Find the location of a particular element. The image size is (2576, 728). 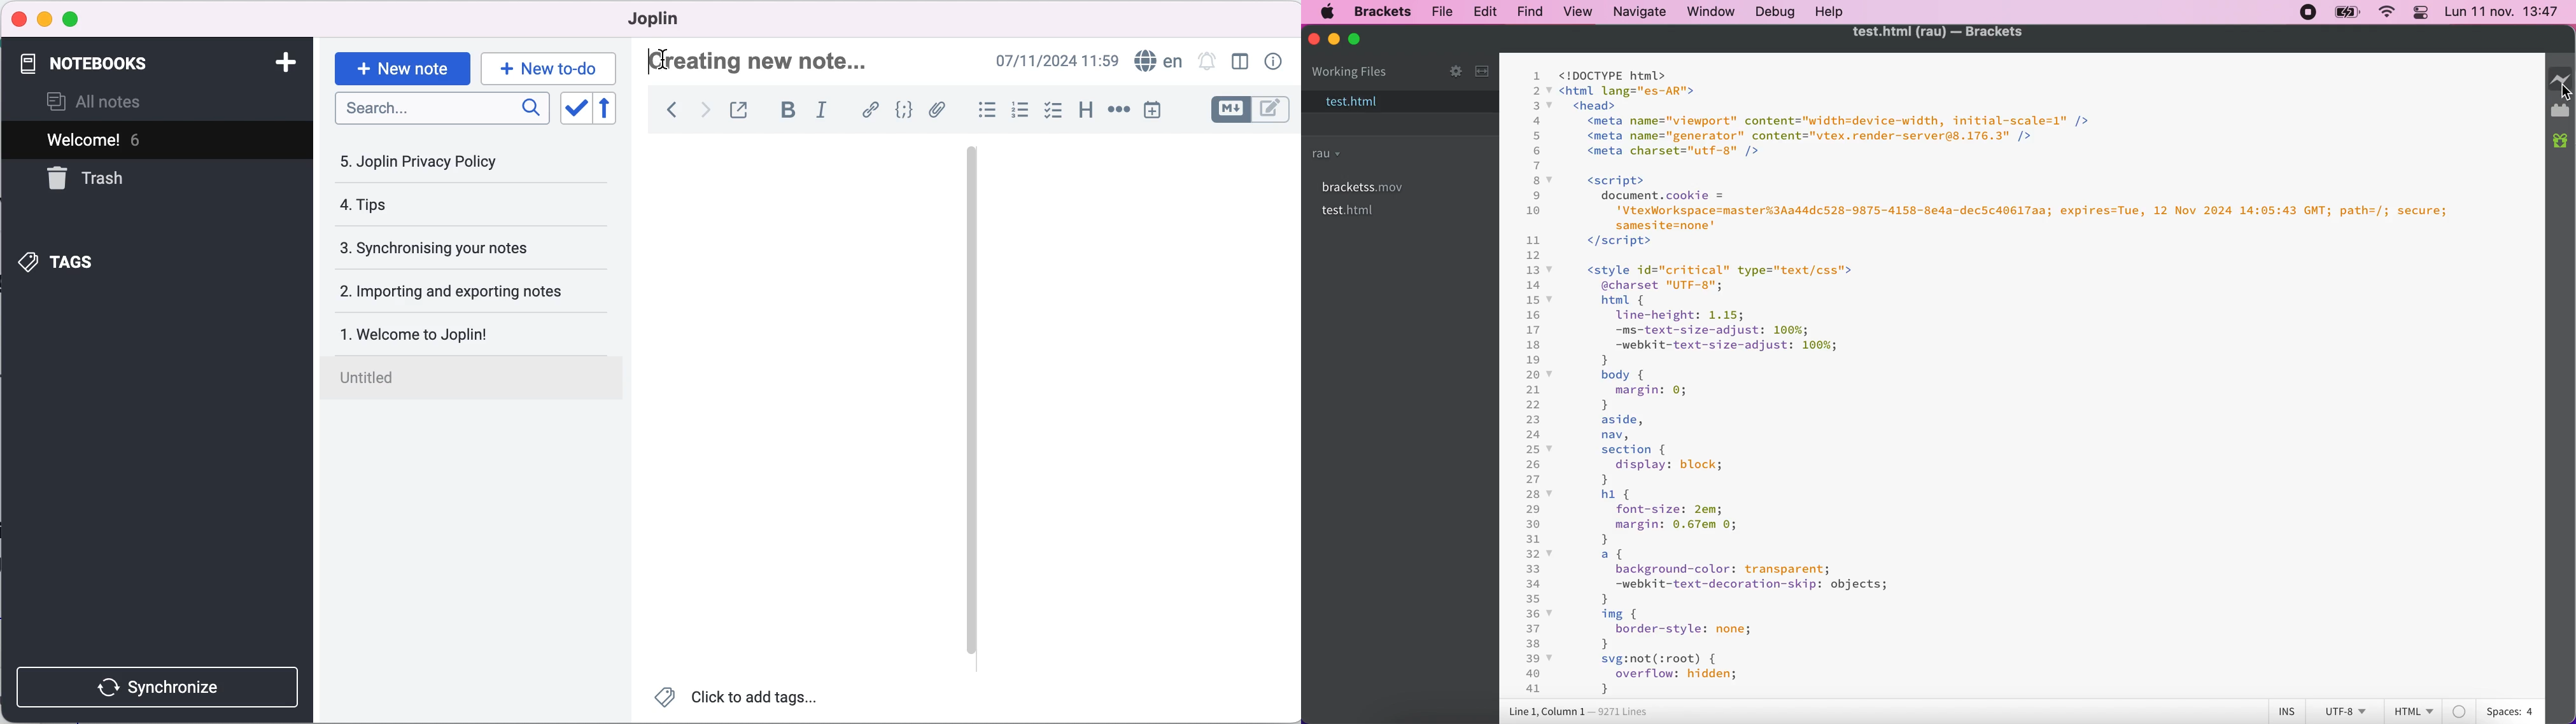

welcome! 6 is located at coordinates (152, 141).